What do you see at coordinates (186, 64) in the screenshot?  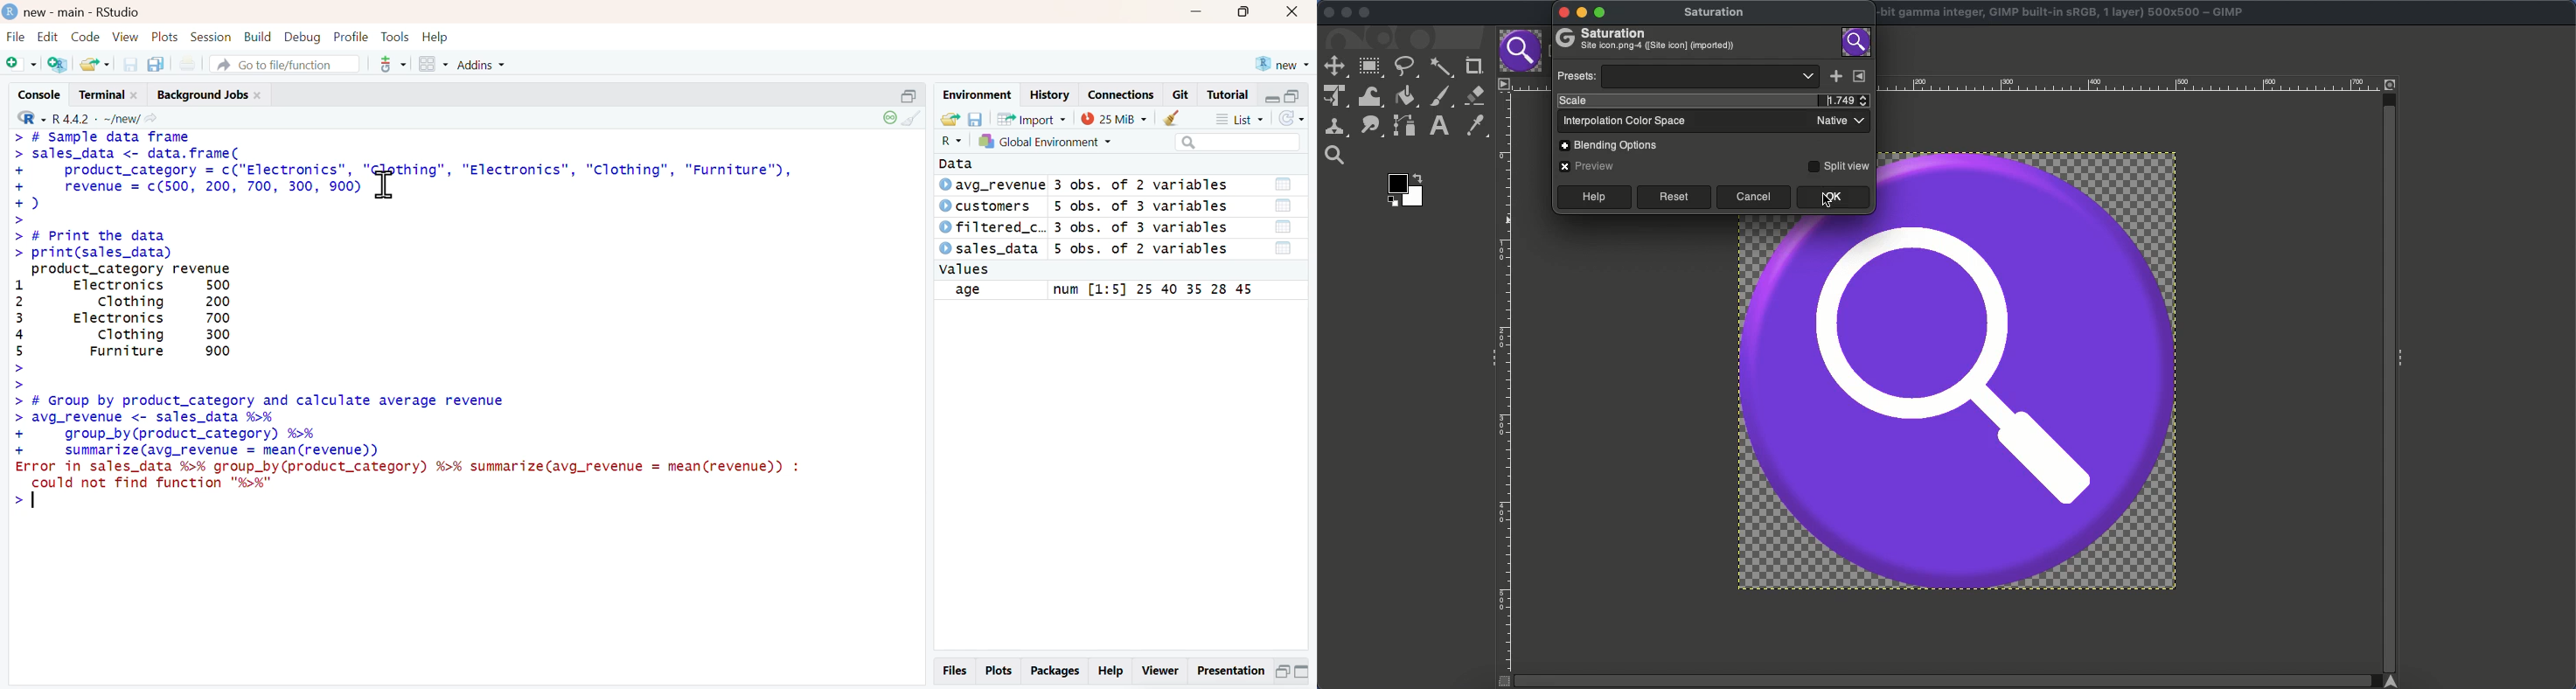 I see `Print the current file` at bounding box center [186, 64].